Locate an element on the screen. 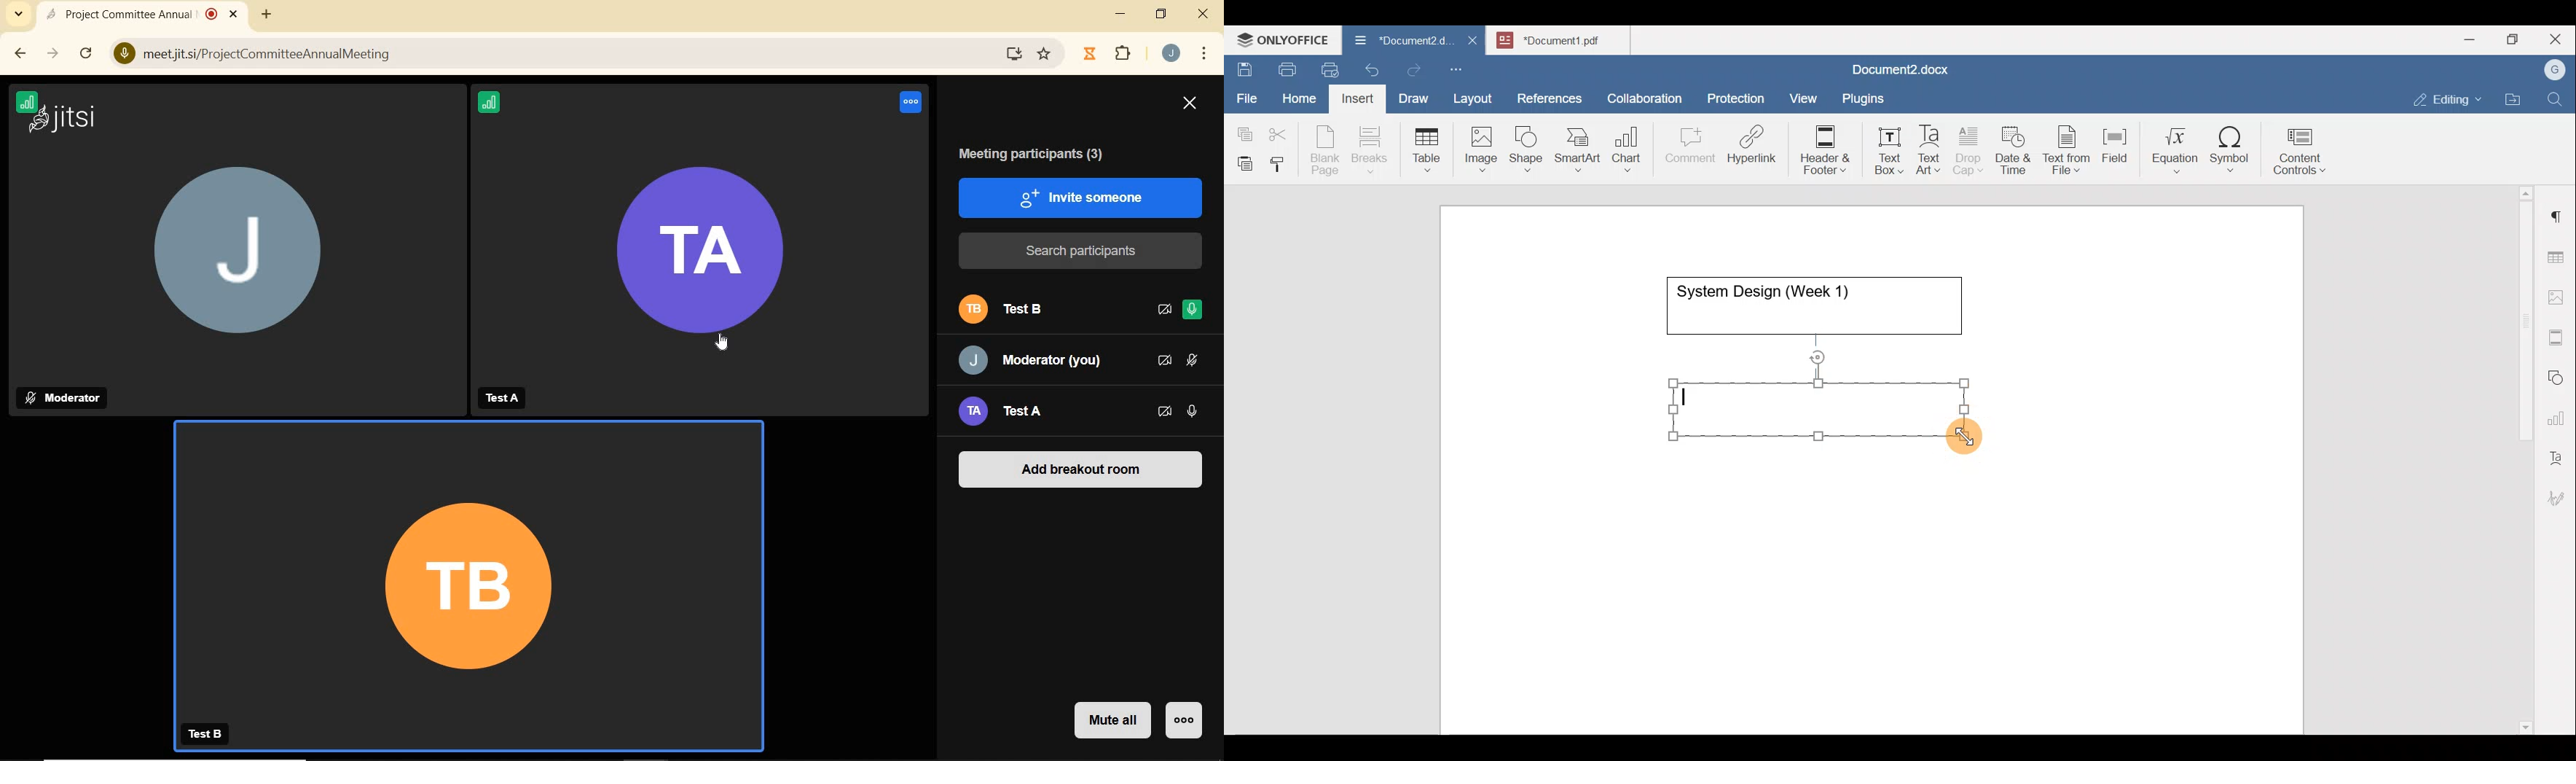  File is located at coordinates (1248, 94).